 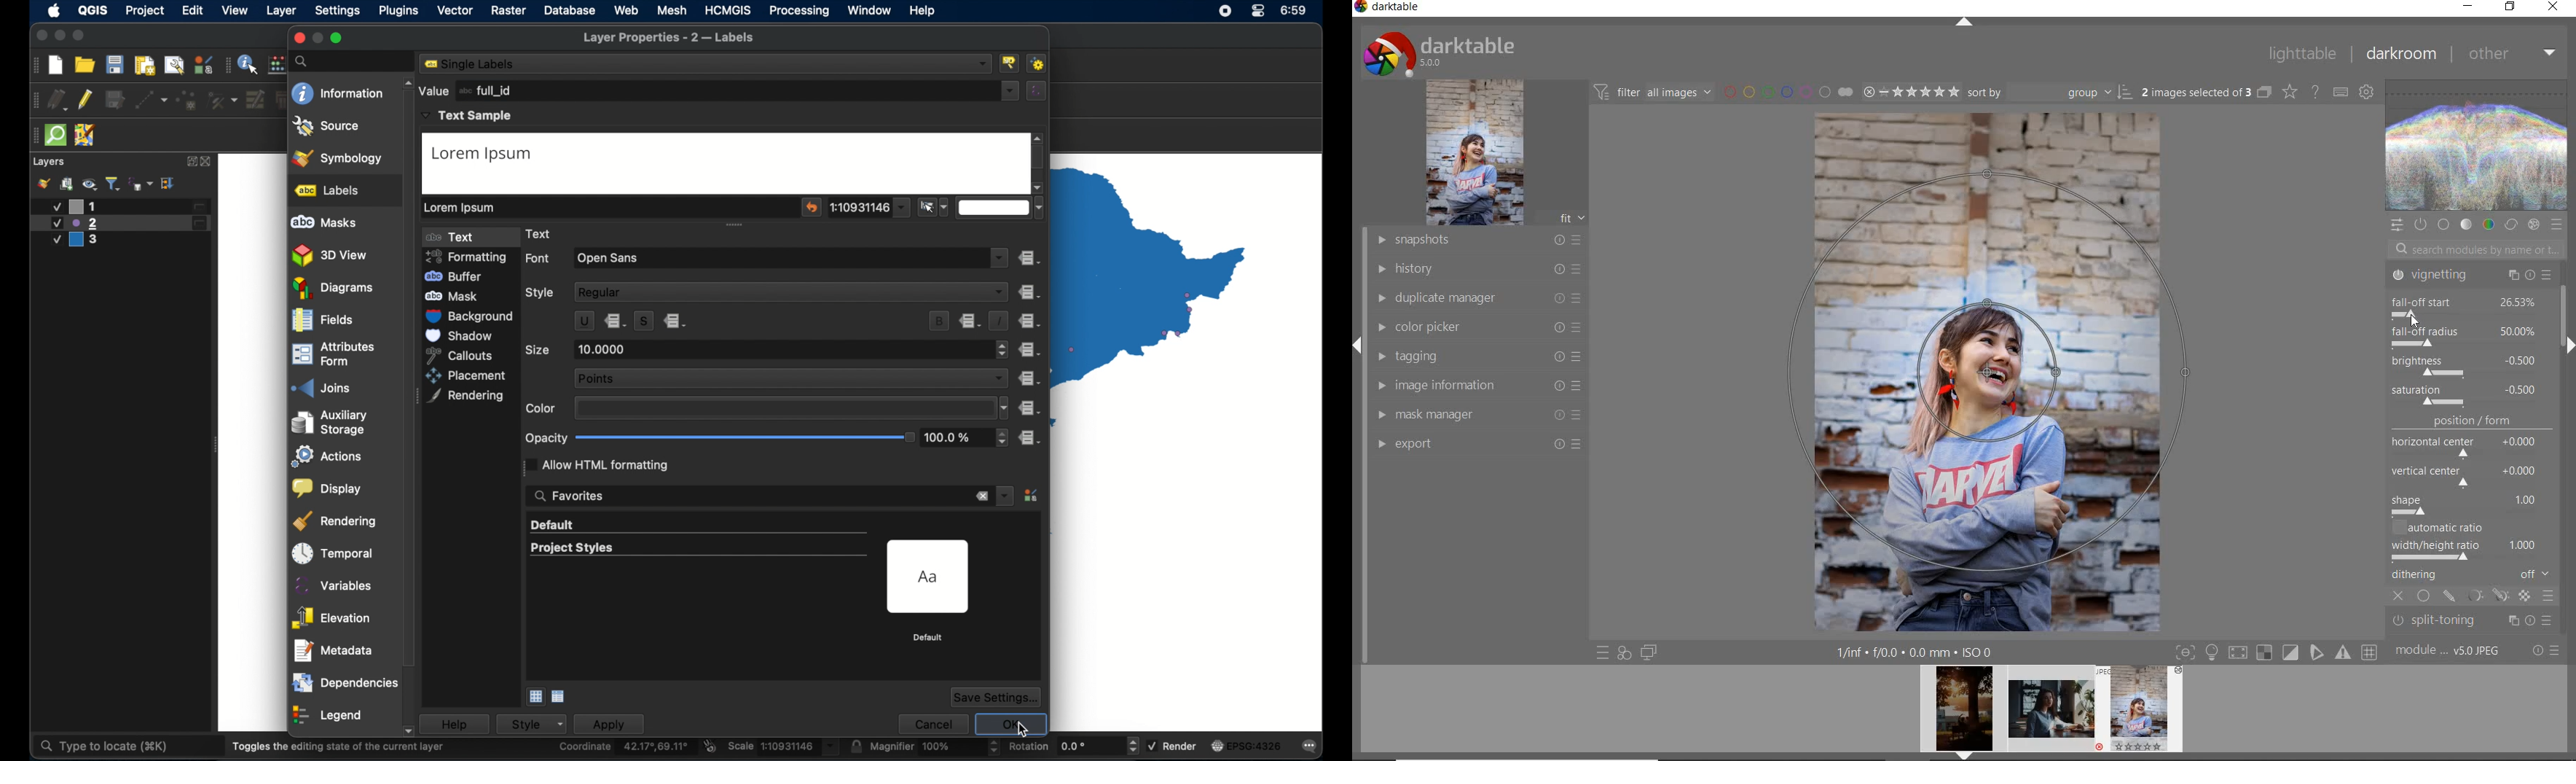 I want to click on rendering, so click(x=466, y=397).